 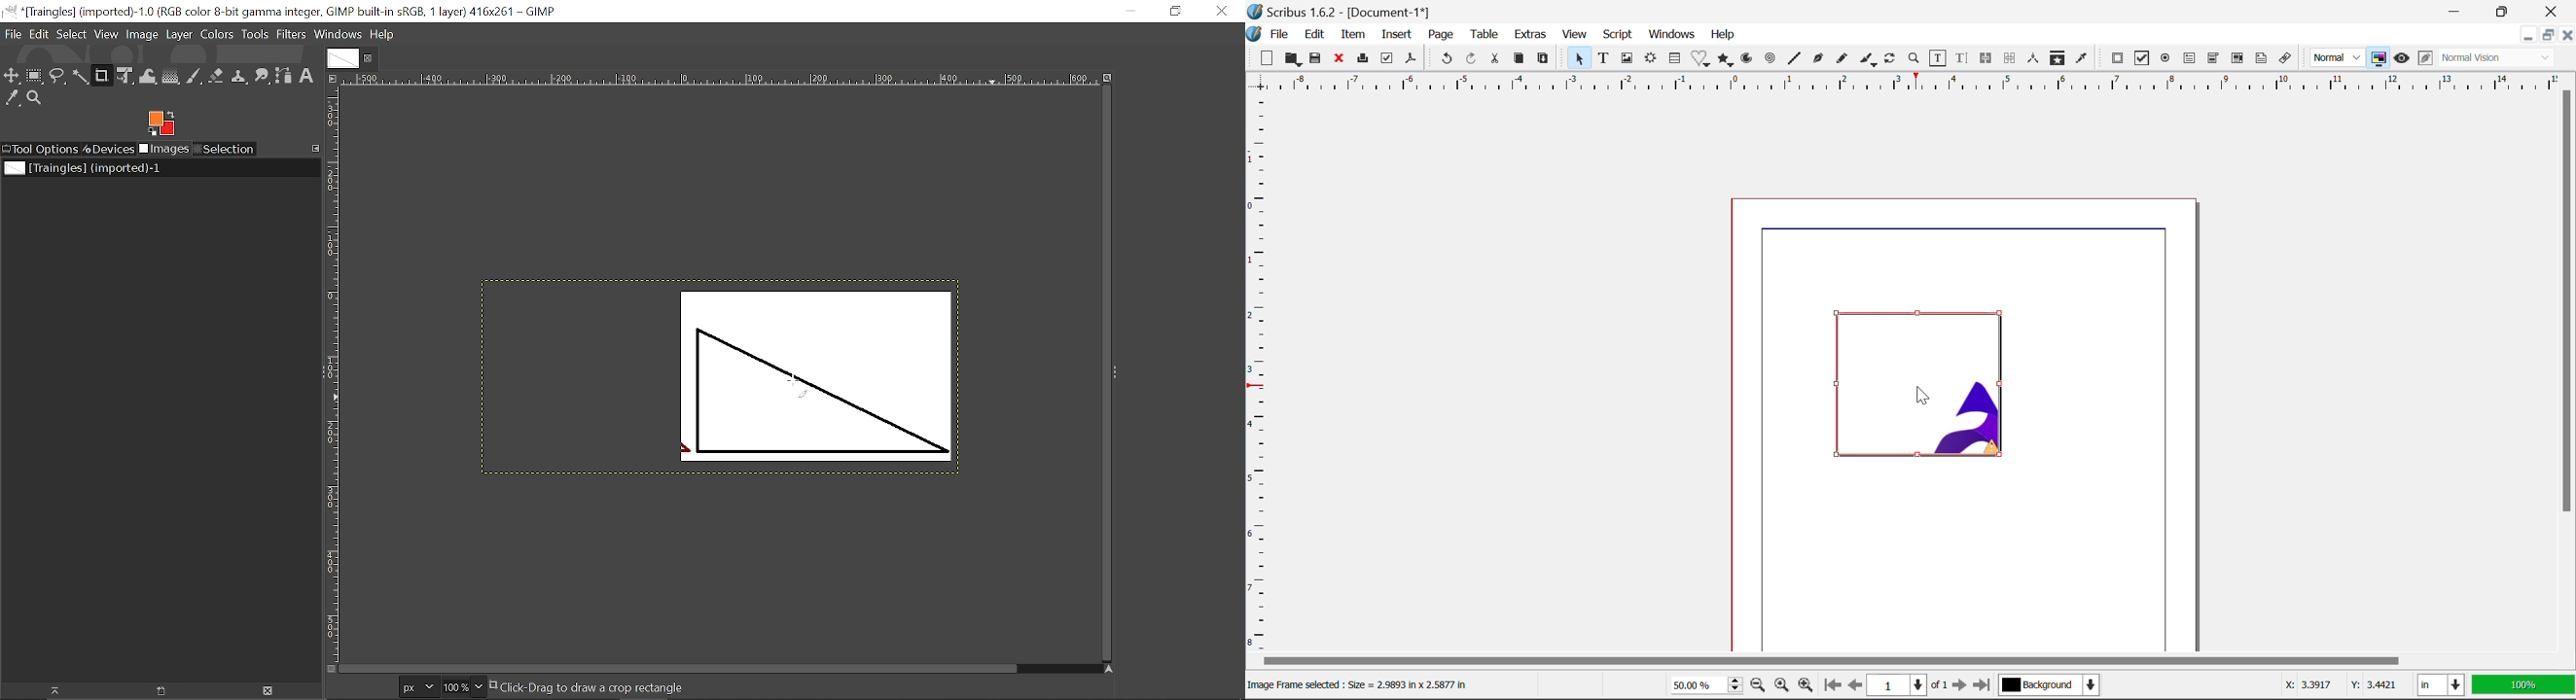 I want to click on Current file name, so click(x=83, y=168).